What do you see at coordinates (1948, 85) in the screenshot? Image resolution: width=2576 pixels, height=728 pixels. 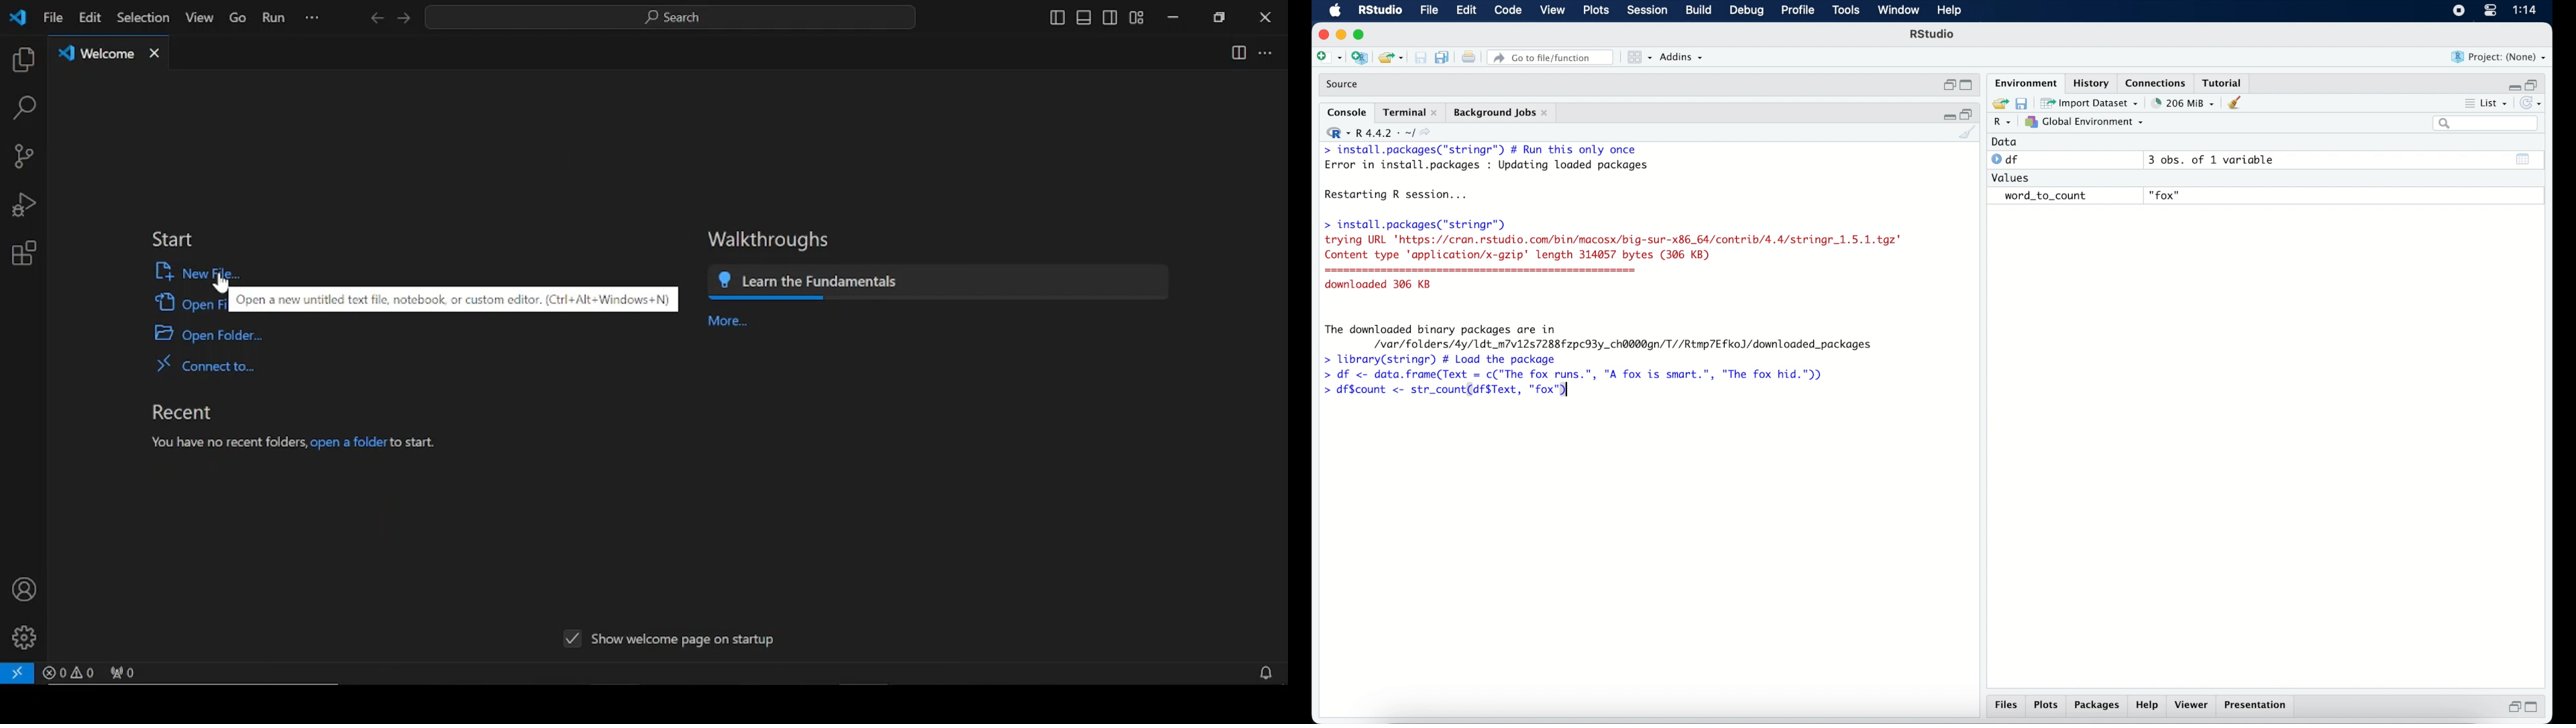 I see `restore down` at bounding box center [1948, 85].